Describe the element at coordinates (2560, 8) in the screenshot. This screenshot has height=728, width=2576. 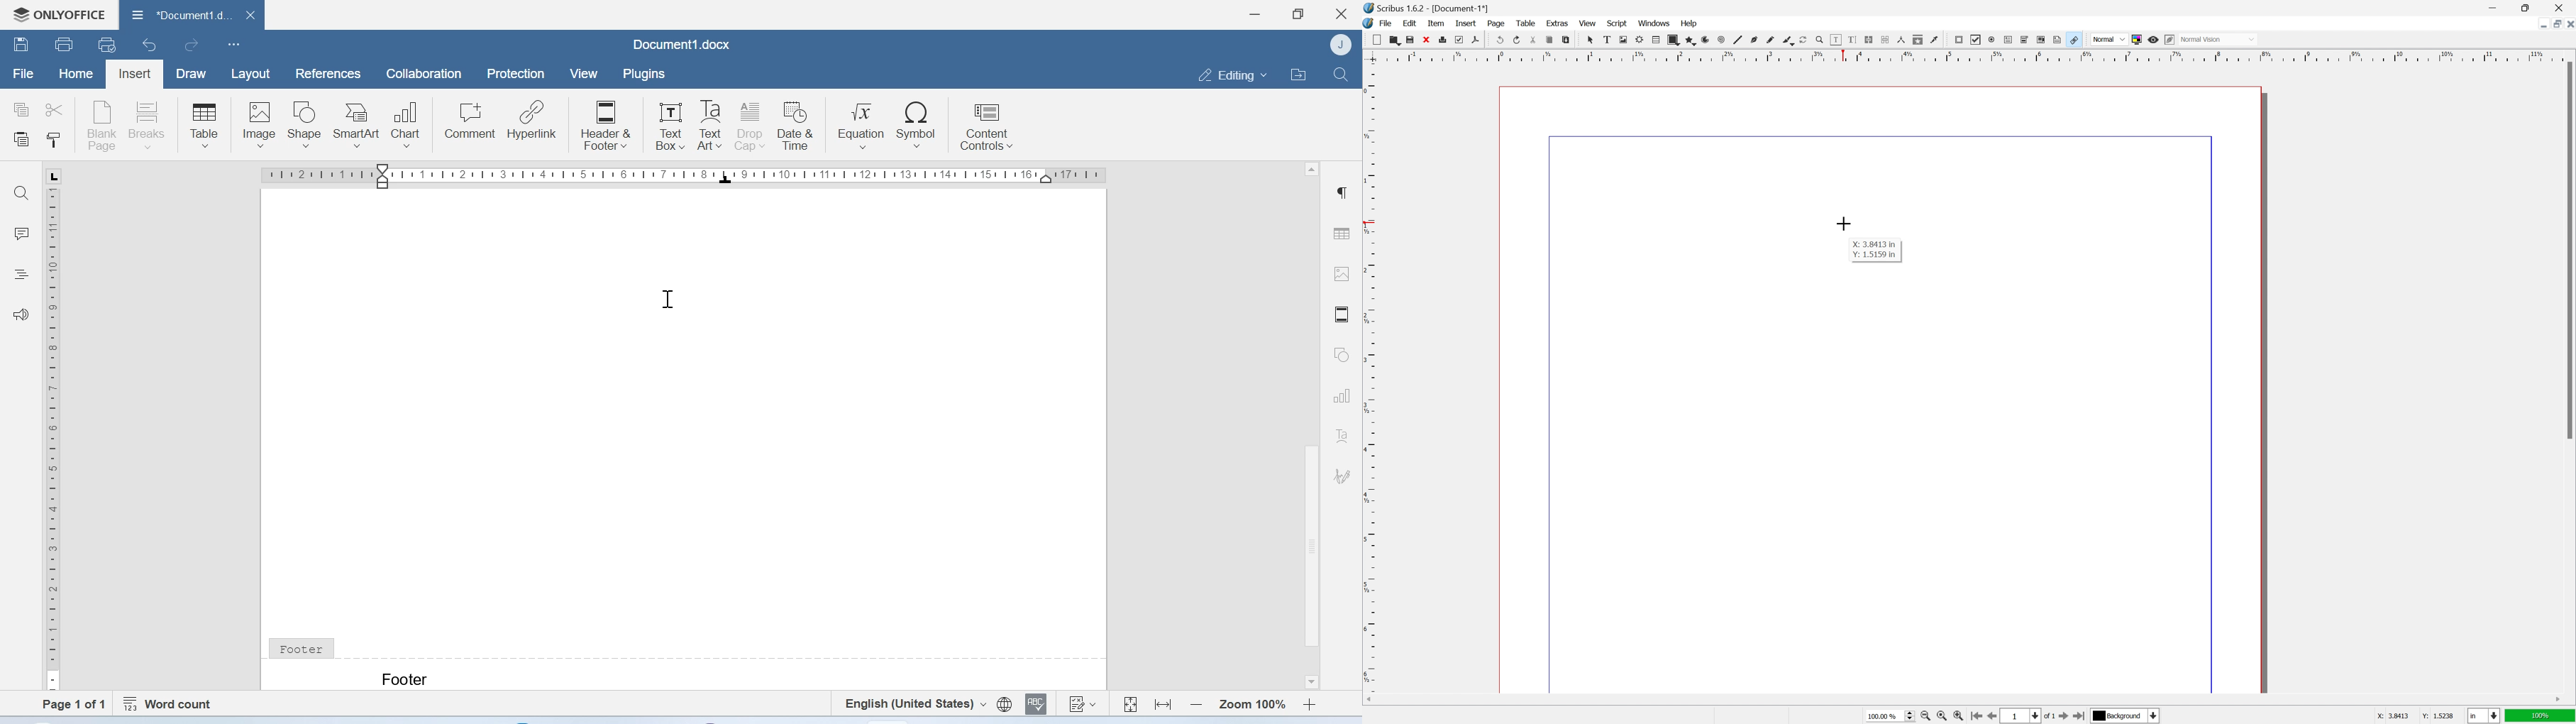
I see `close` at that location.